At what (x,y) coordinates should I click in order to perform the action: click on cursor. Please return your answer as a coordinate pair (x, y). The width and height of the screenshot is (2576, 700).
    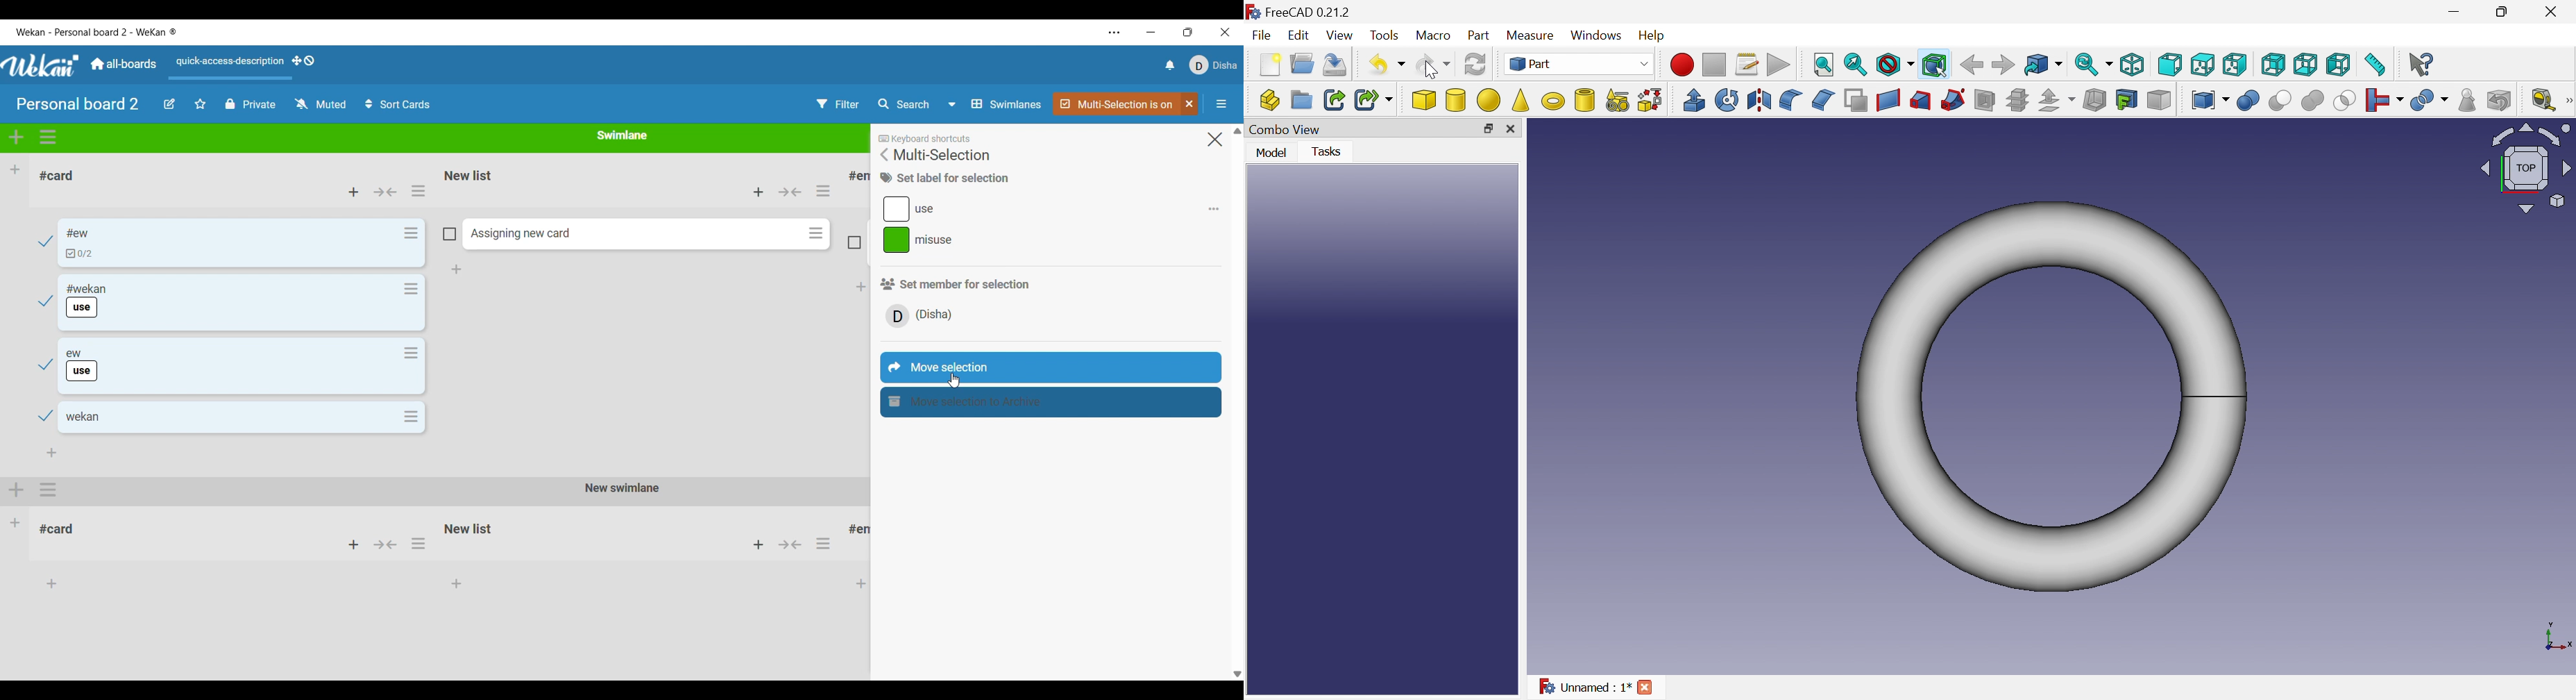
    Looking at the image, I should click on (957, 380).